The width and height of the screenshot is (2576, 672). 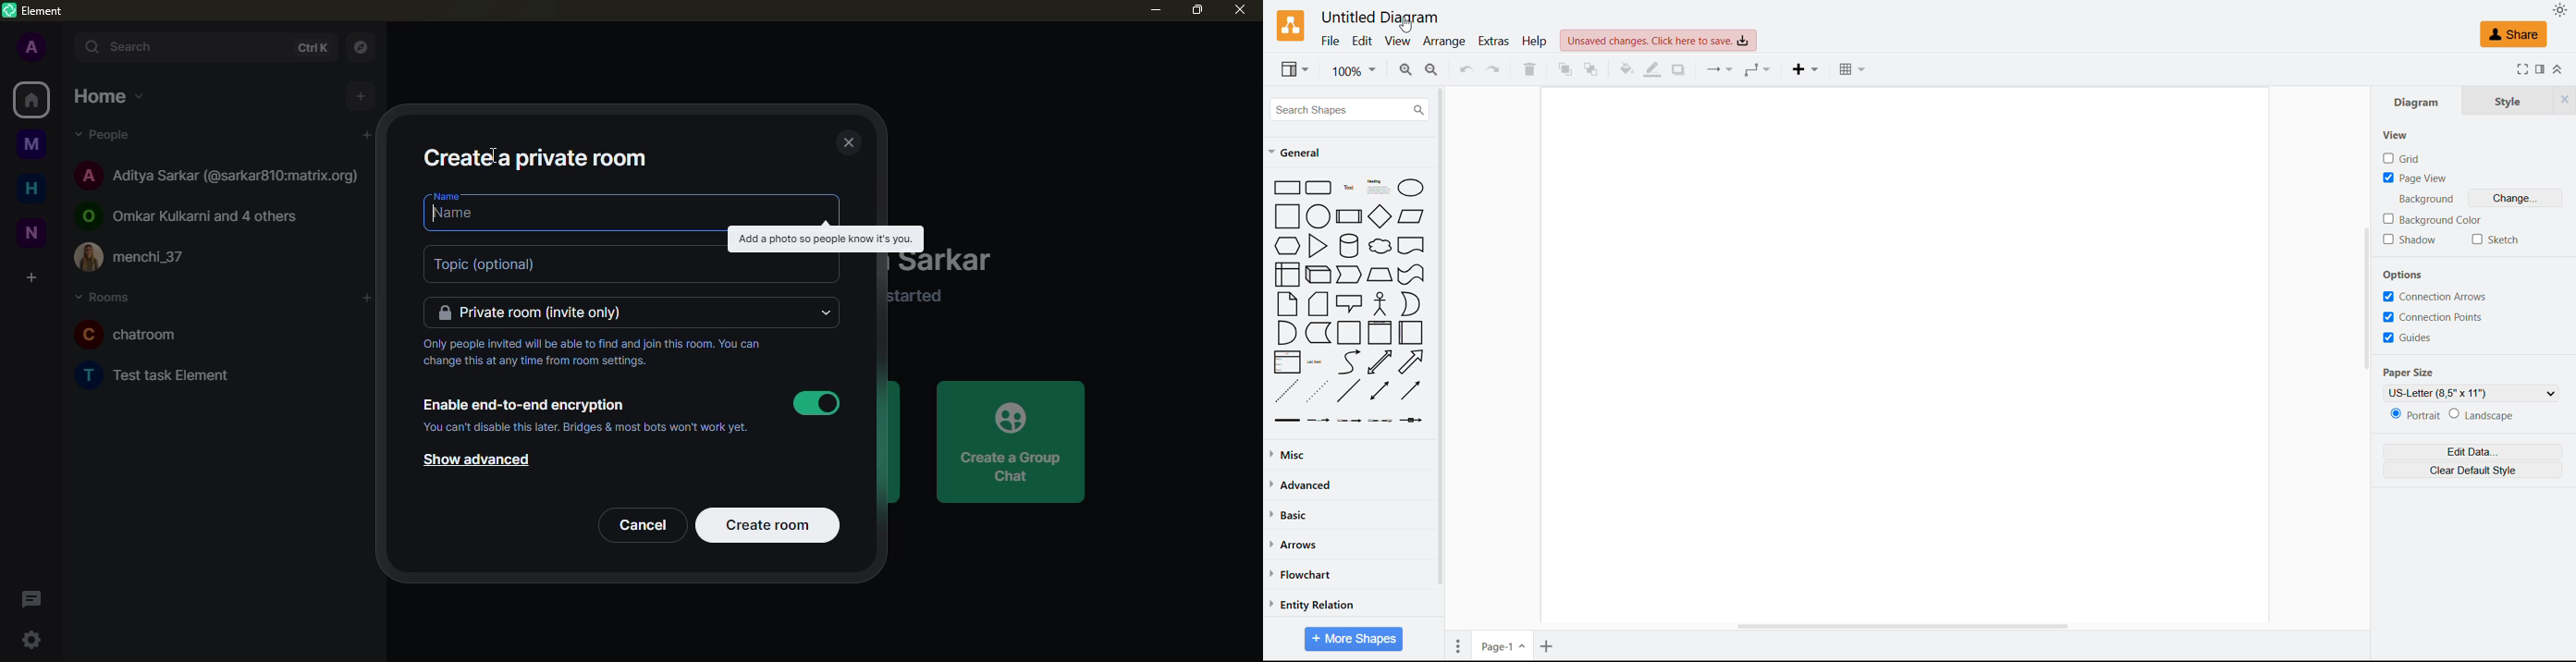 I want to click on navigator, so click(x=366, y=46).